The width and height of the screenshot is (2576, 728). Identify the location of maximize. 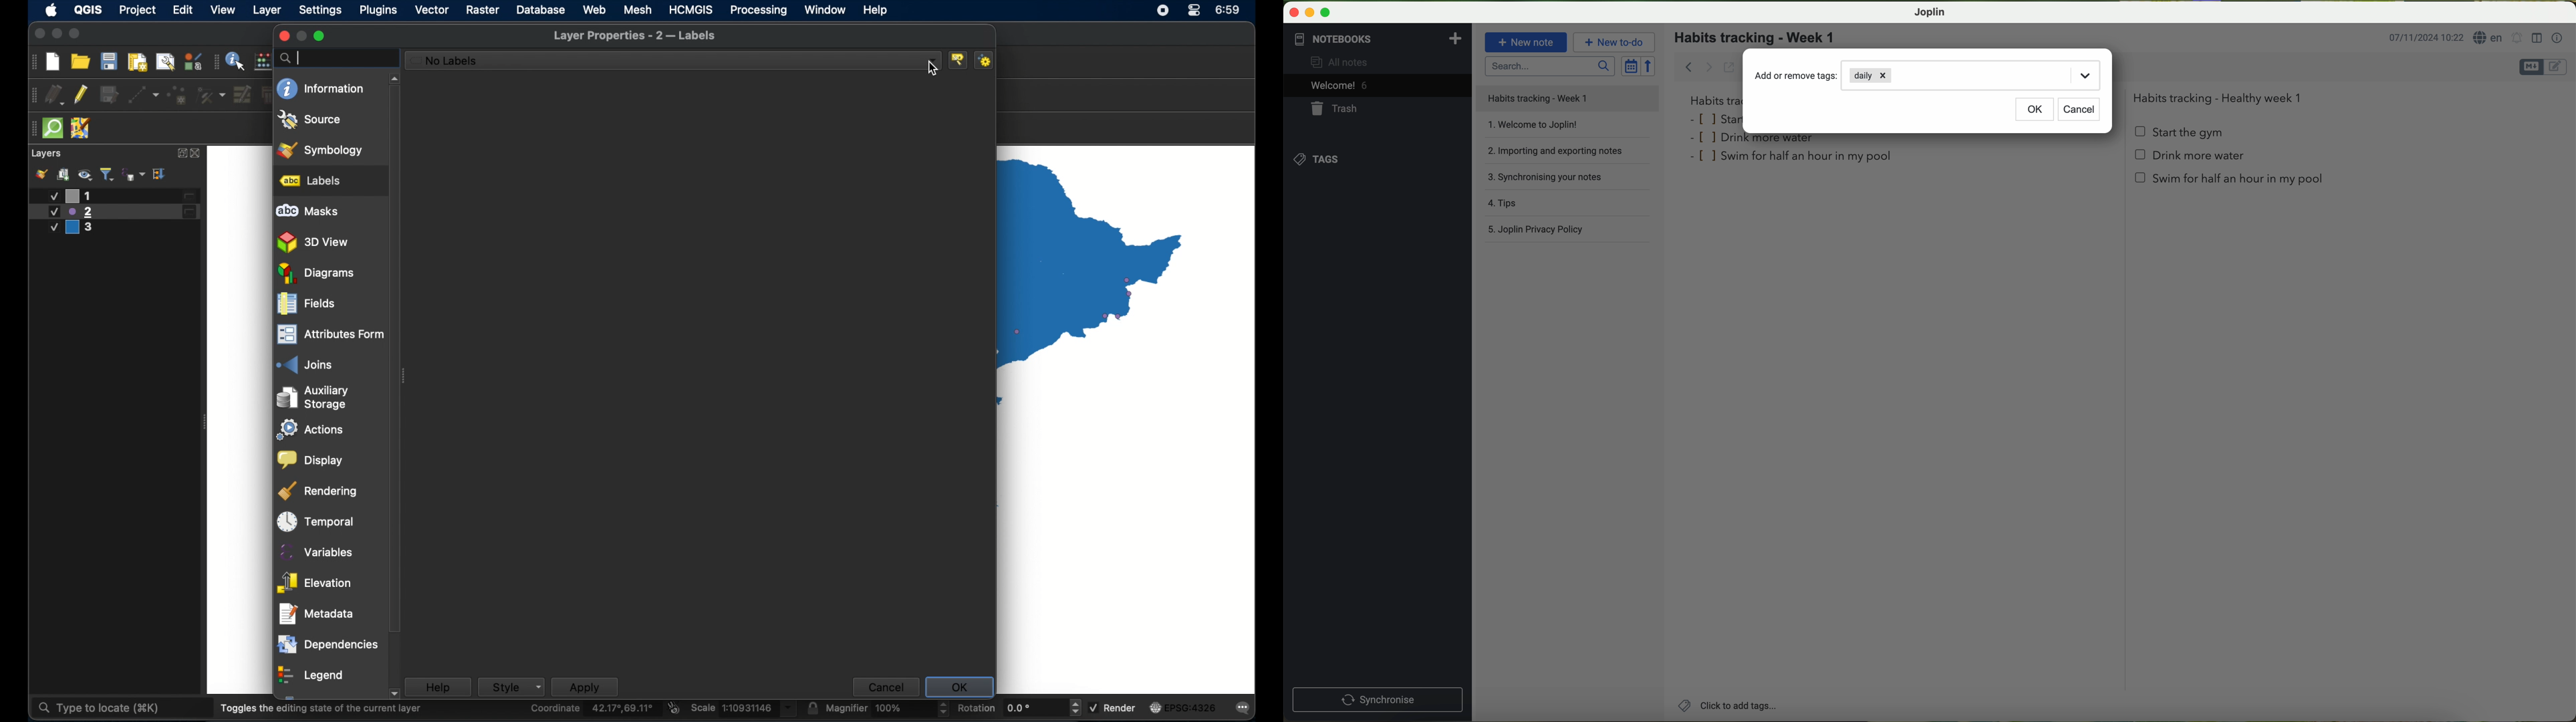
(320, 36).